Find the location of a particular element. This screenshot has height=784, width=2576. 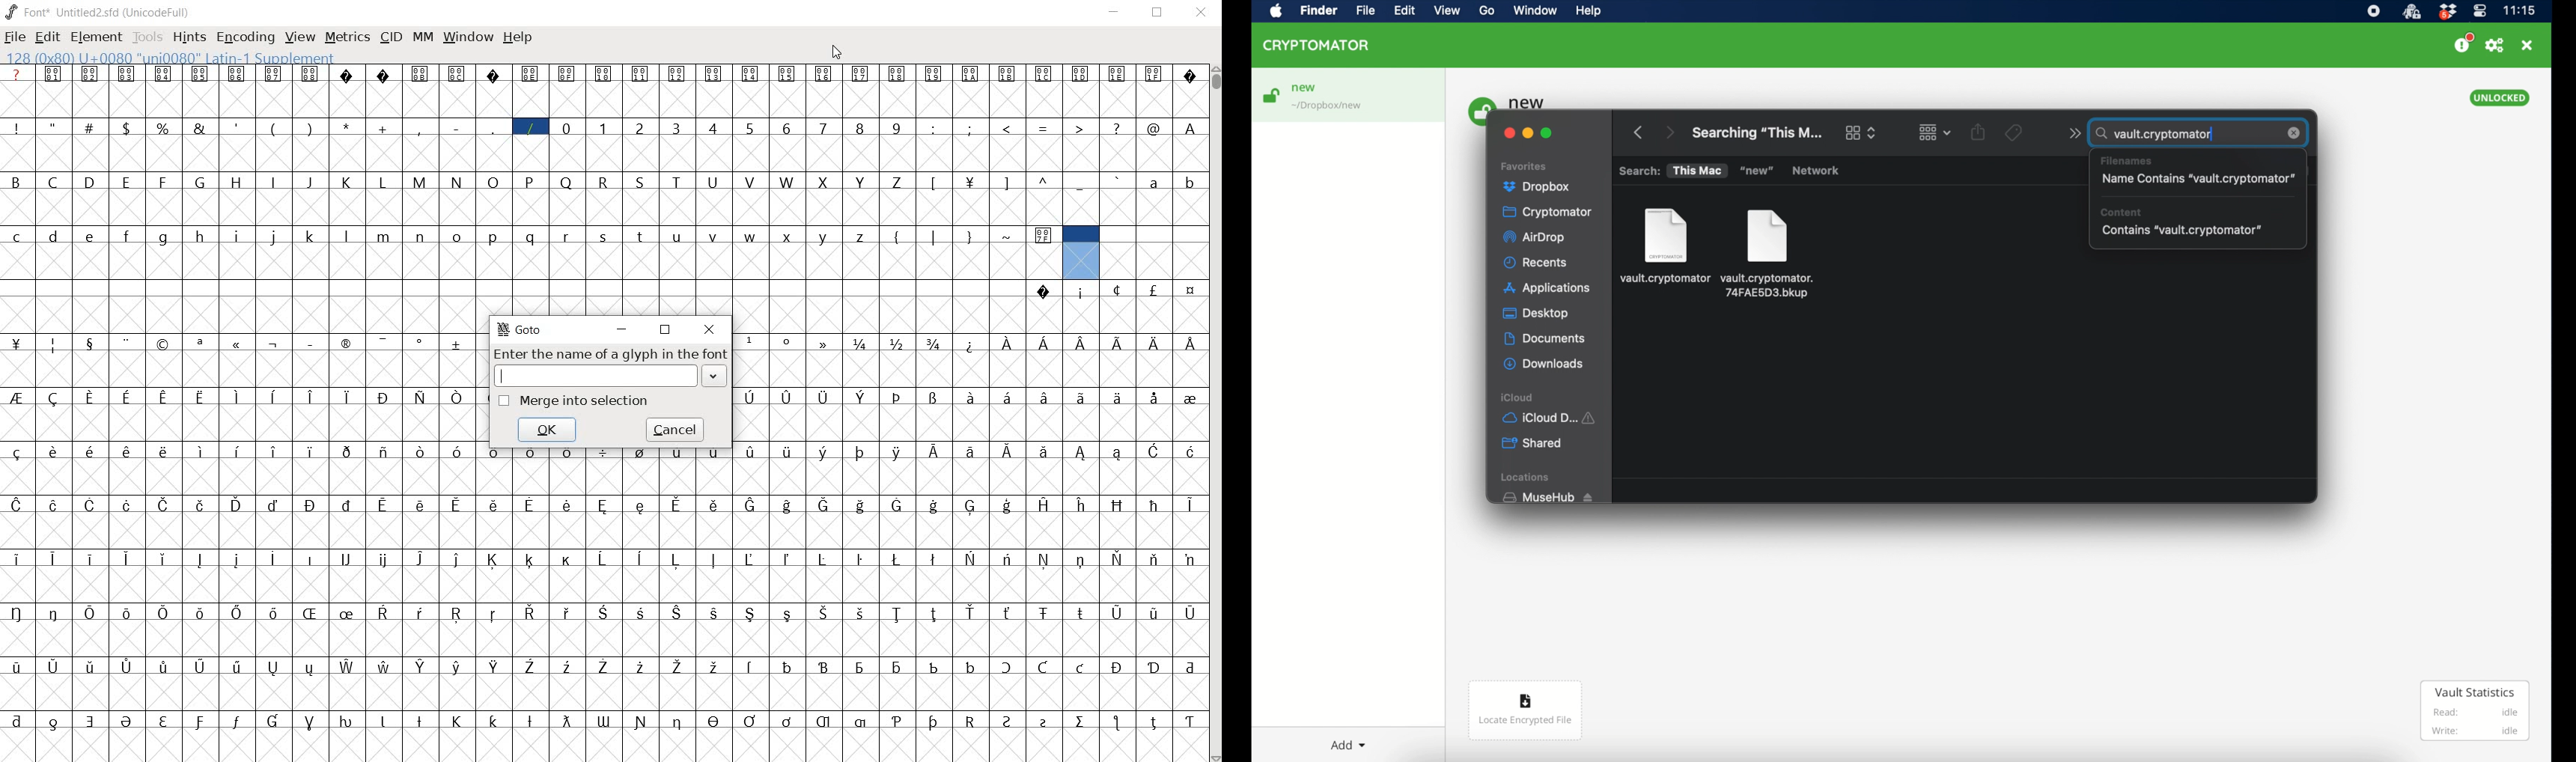

vault statistics is located at coordinates (2476, 710).